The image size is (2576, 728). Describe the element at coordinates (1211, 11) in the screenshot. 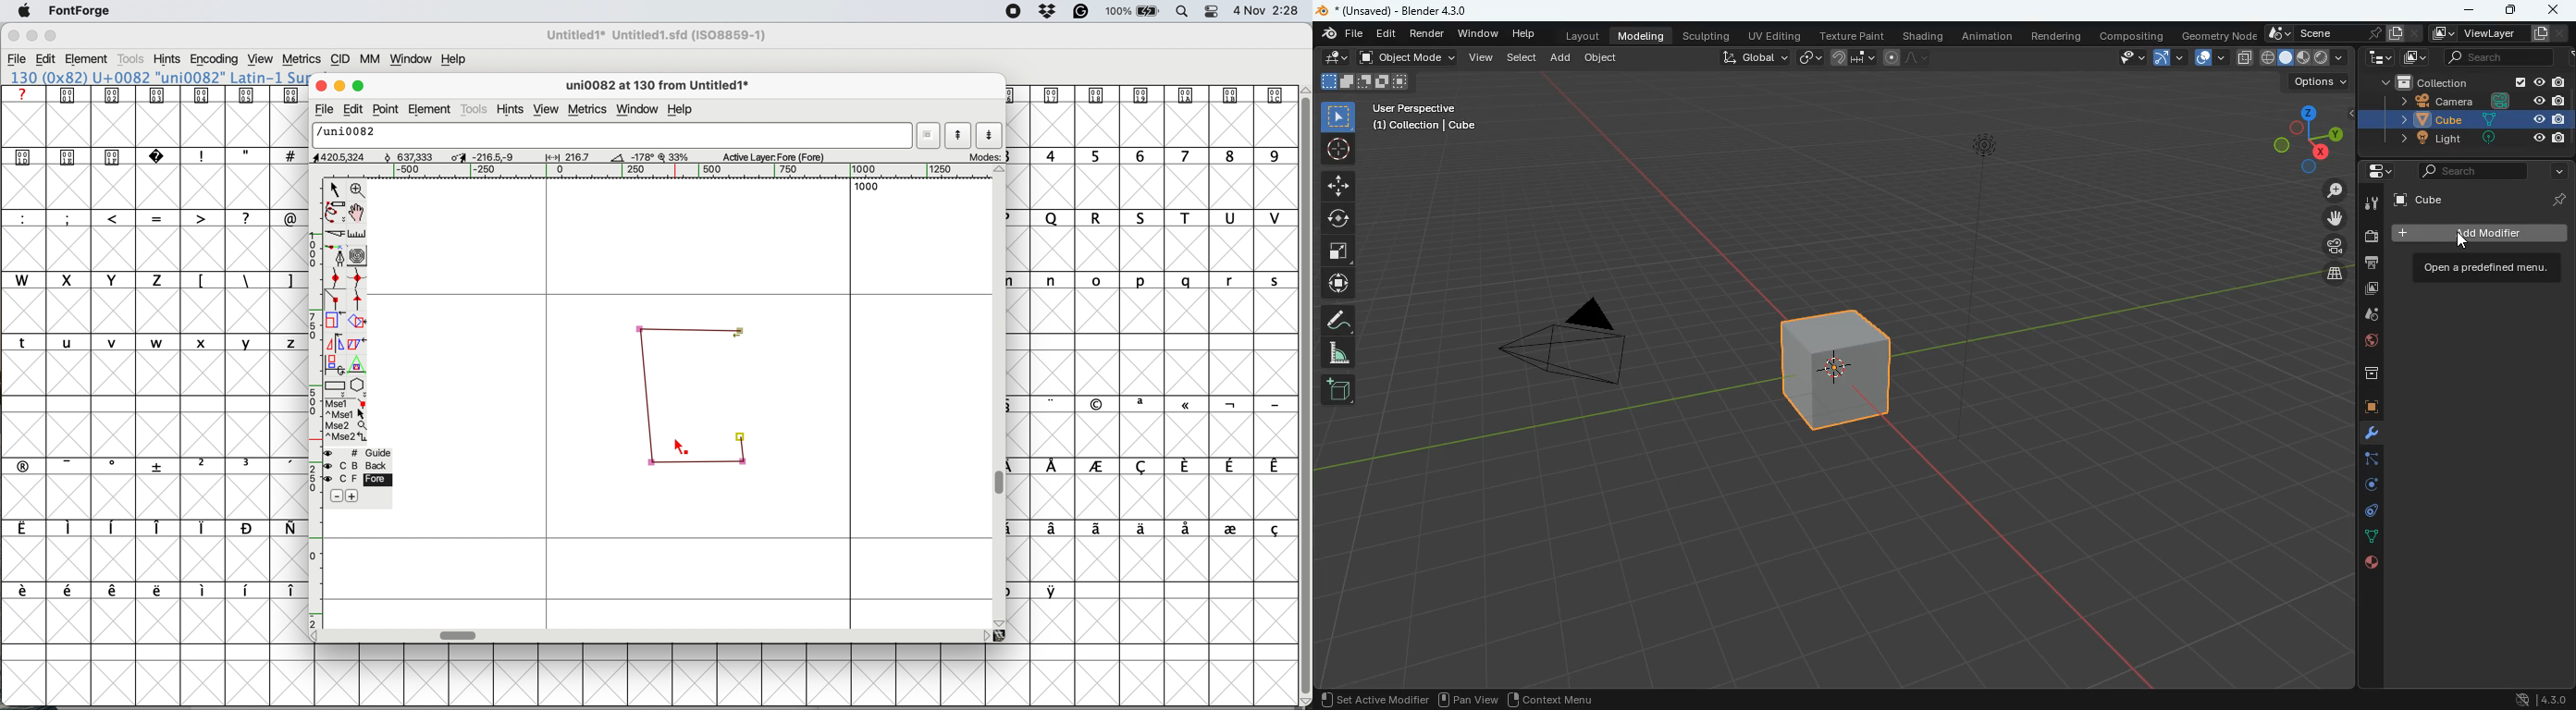

I see `control center` at that location.